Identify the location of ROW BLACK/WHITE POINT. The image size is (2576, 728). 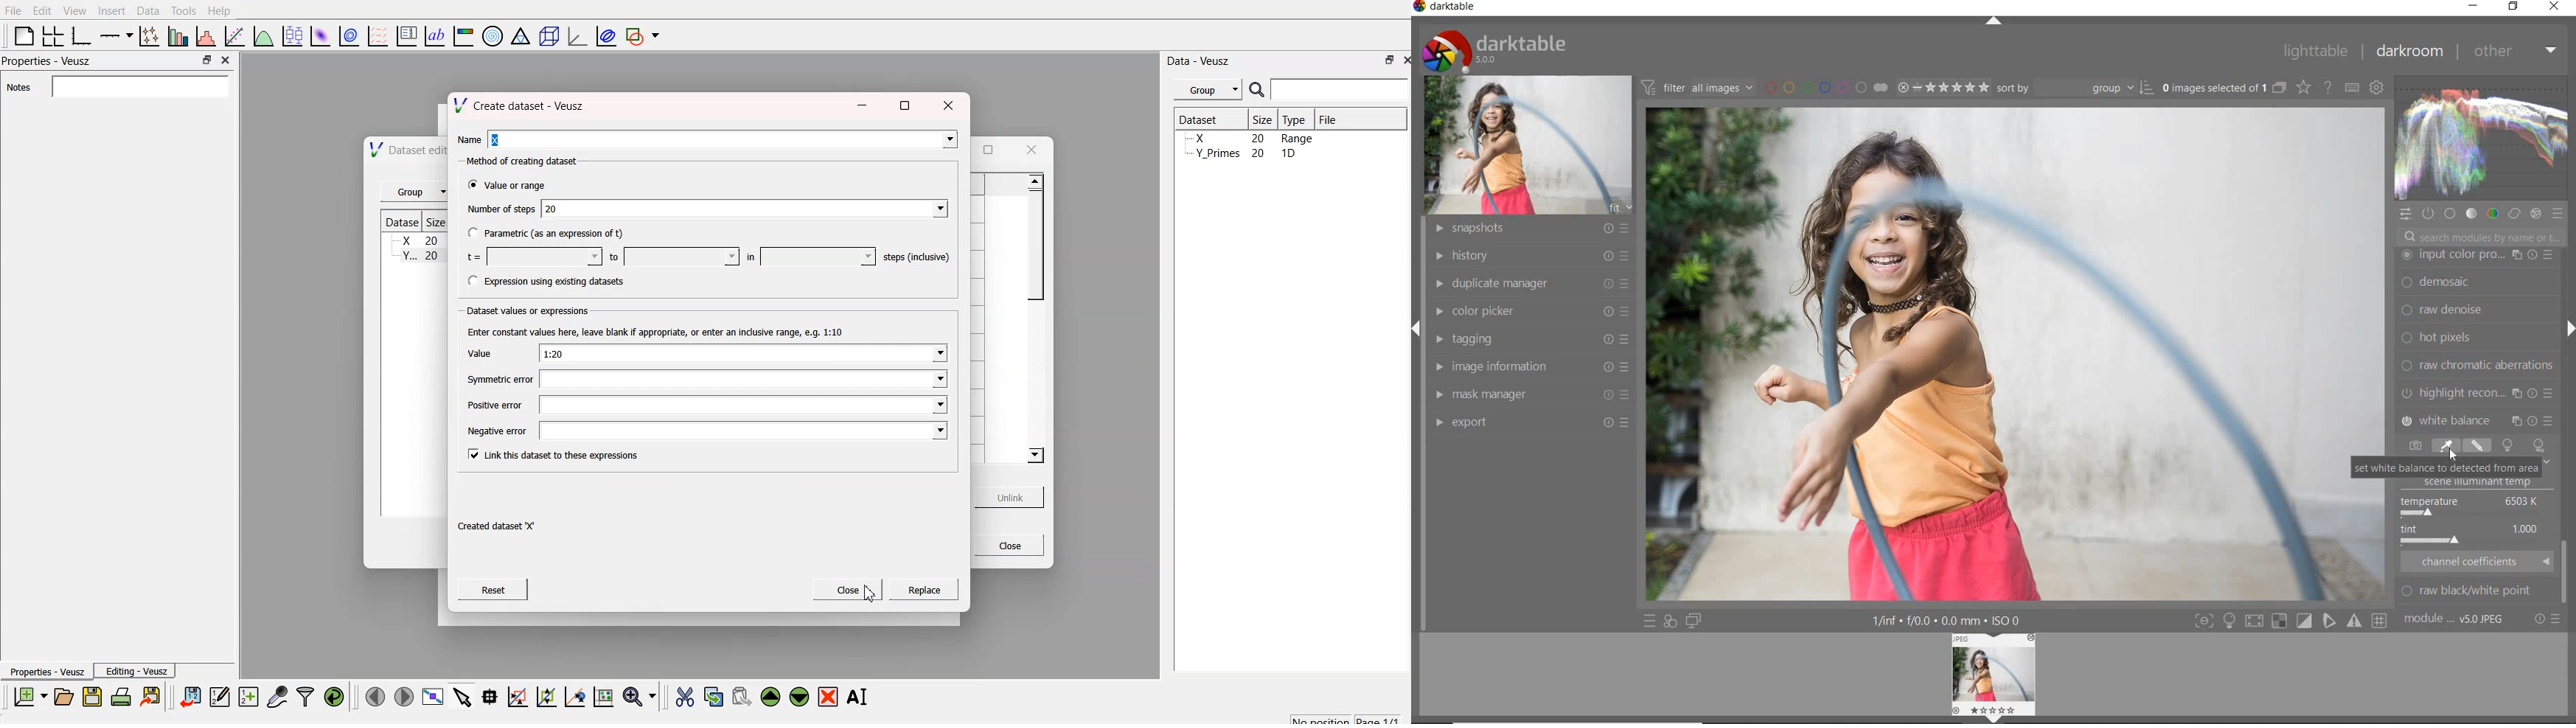
(2476, 591).